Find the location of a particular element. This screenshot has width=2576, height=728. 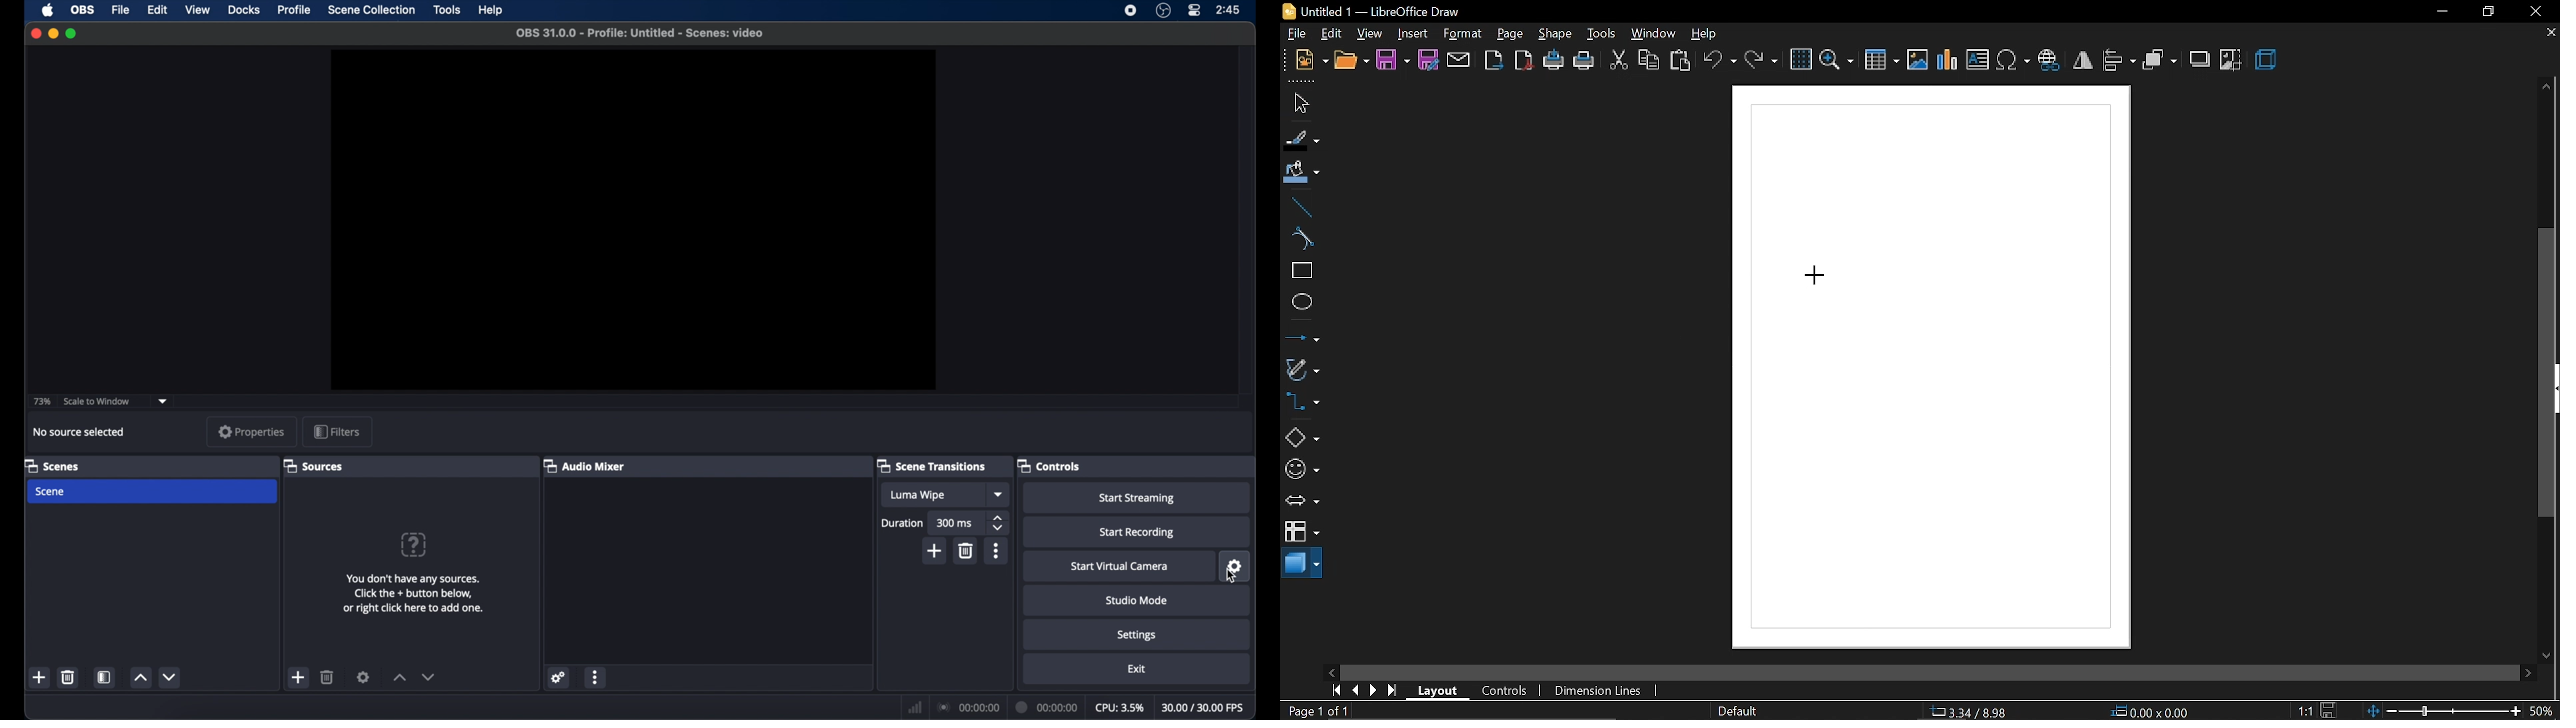

scene filters is located at coordinates (105, 677).